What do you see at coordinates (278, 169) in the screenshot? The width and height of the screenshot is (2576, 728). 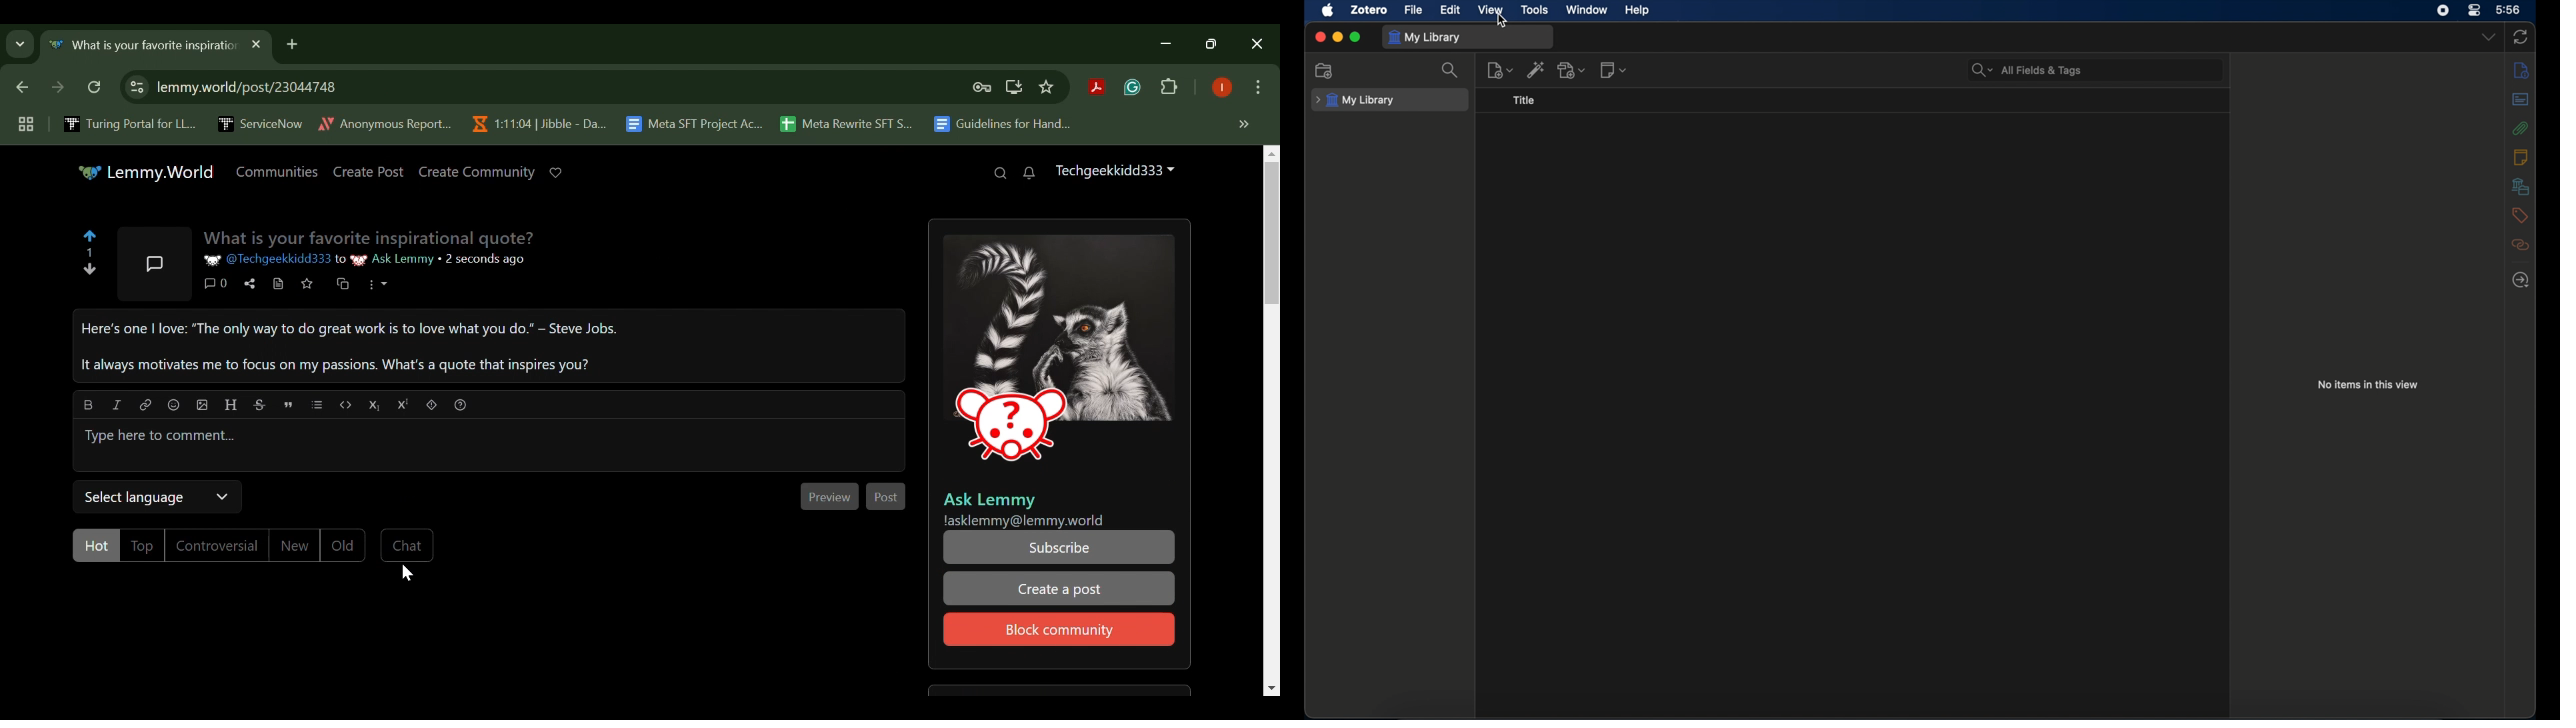 I see `Communities` at bounding box center [278, 169].